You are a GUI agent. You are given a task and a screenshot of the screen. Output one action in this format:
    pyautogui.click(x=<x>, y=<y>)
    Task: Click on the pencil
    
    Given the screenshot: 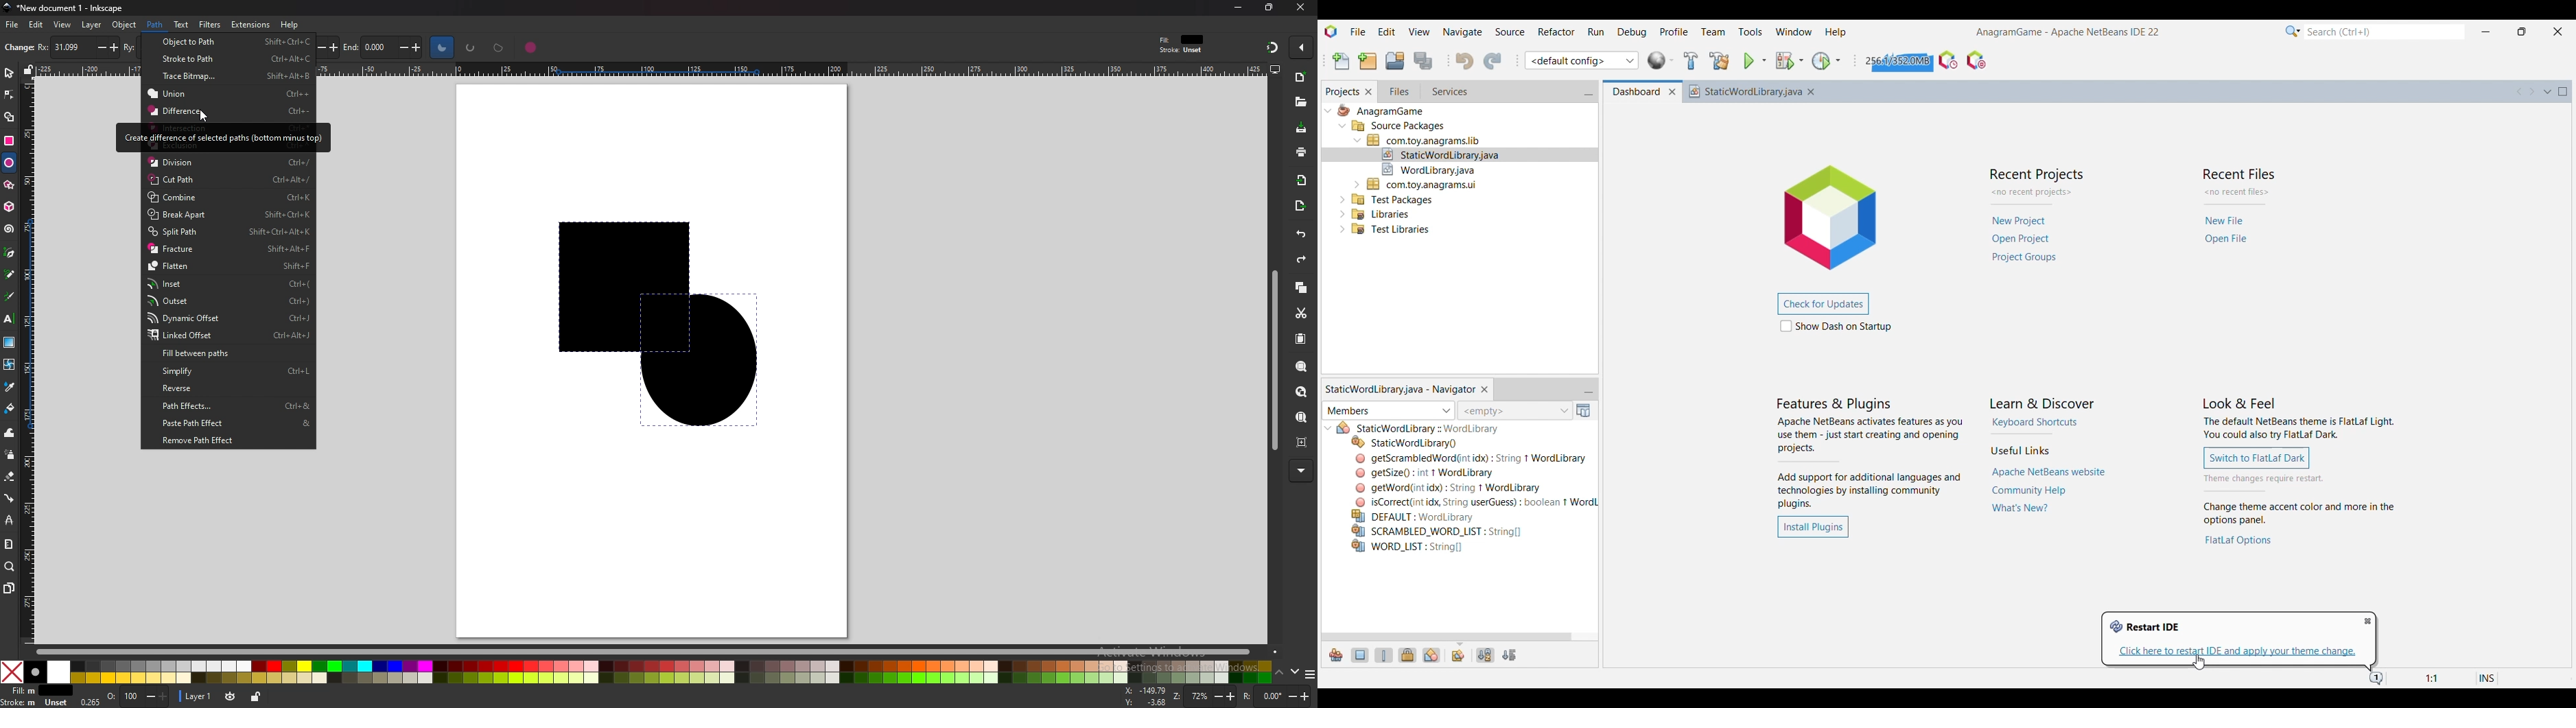 What is the action you would take?
    pyautogui.click(x=10, y=274)
    